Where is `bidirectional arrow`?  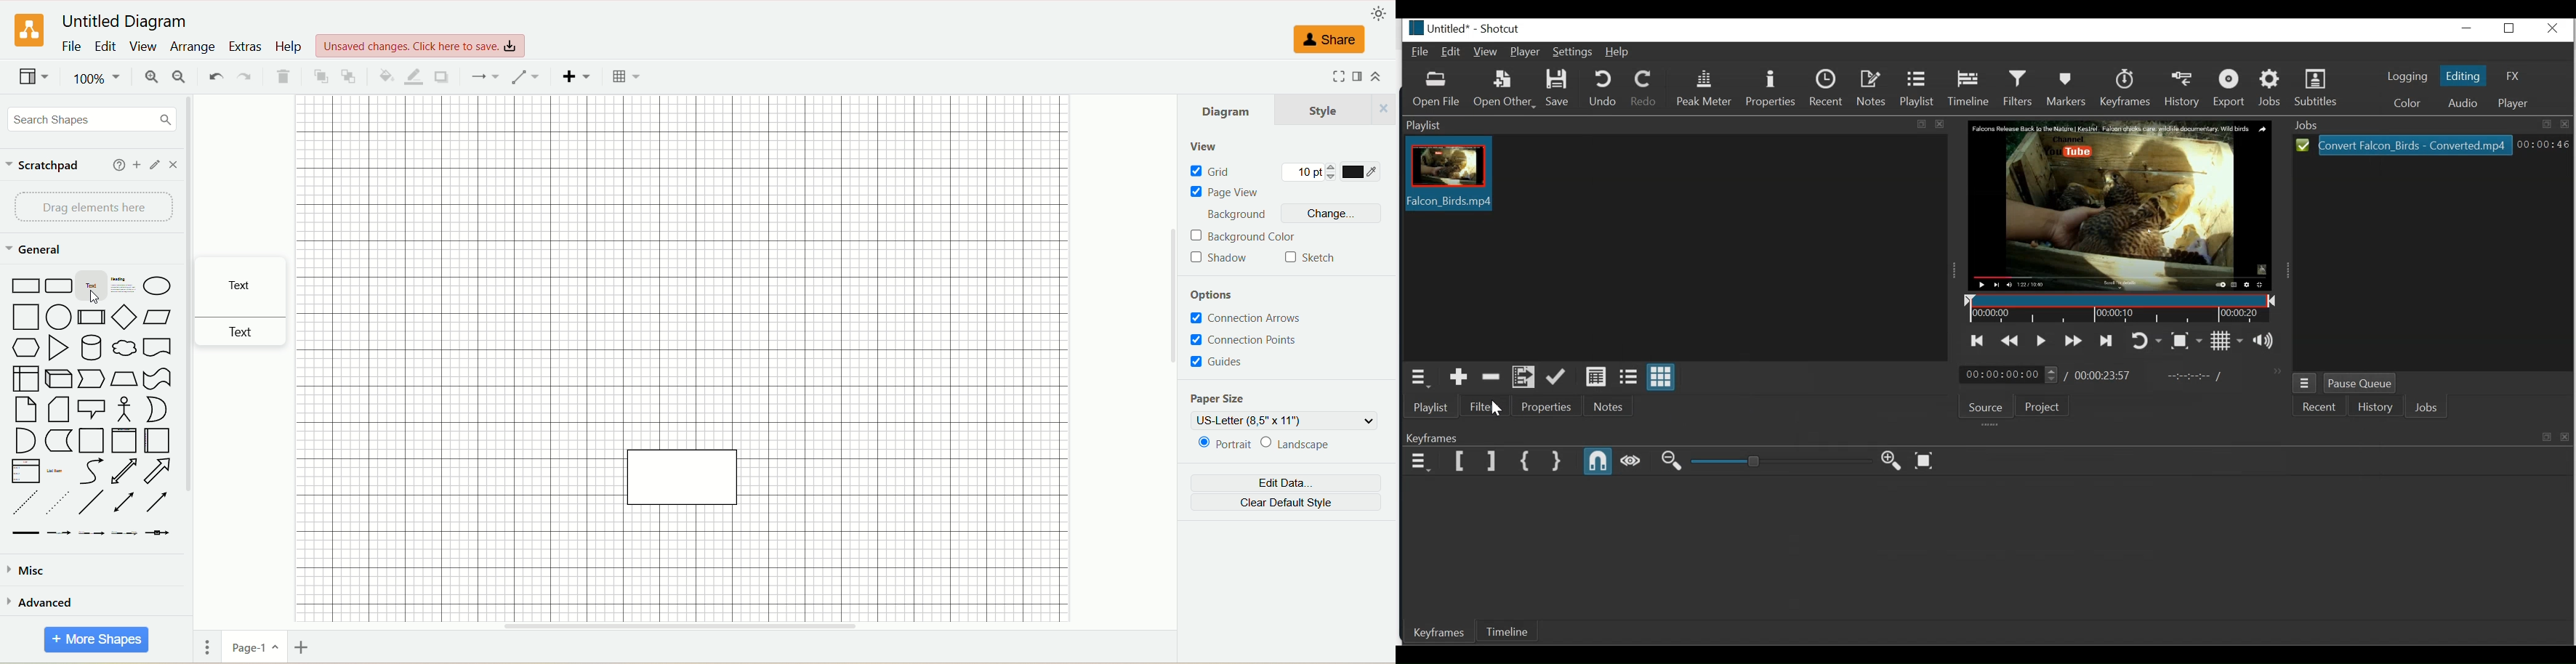 bidirectional arrow is located at coordinates (124, 471).